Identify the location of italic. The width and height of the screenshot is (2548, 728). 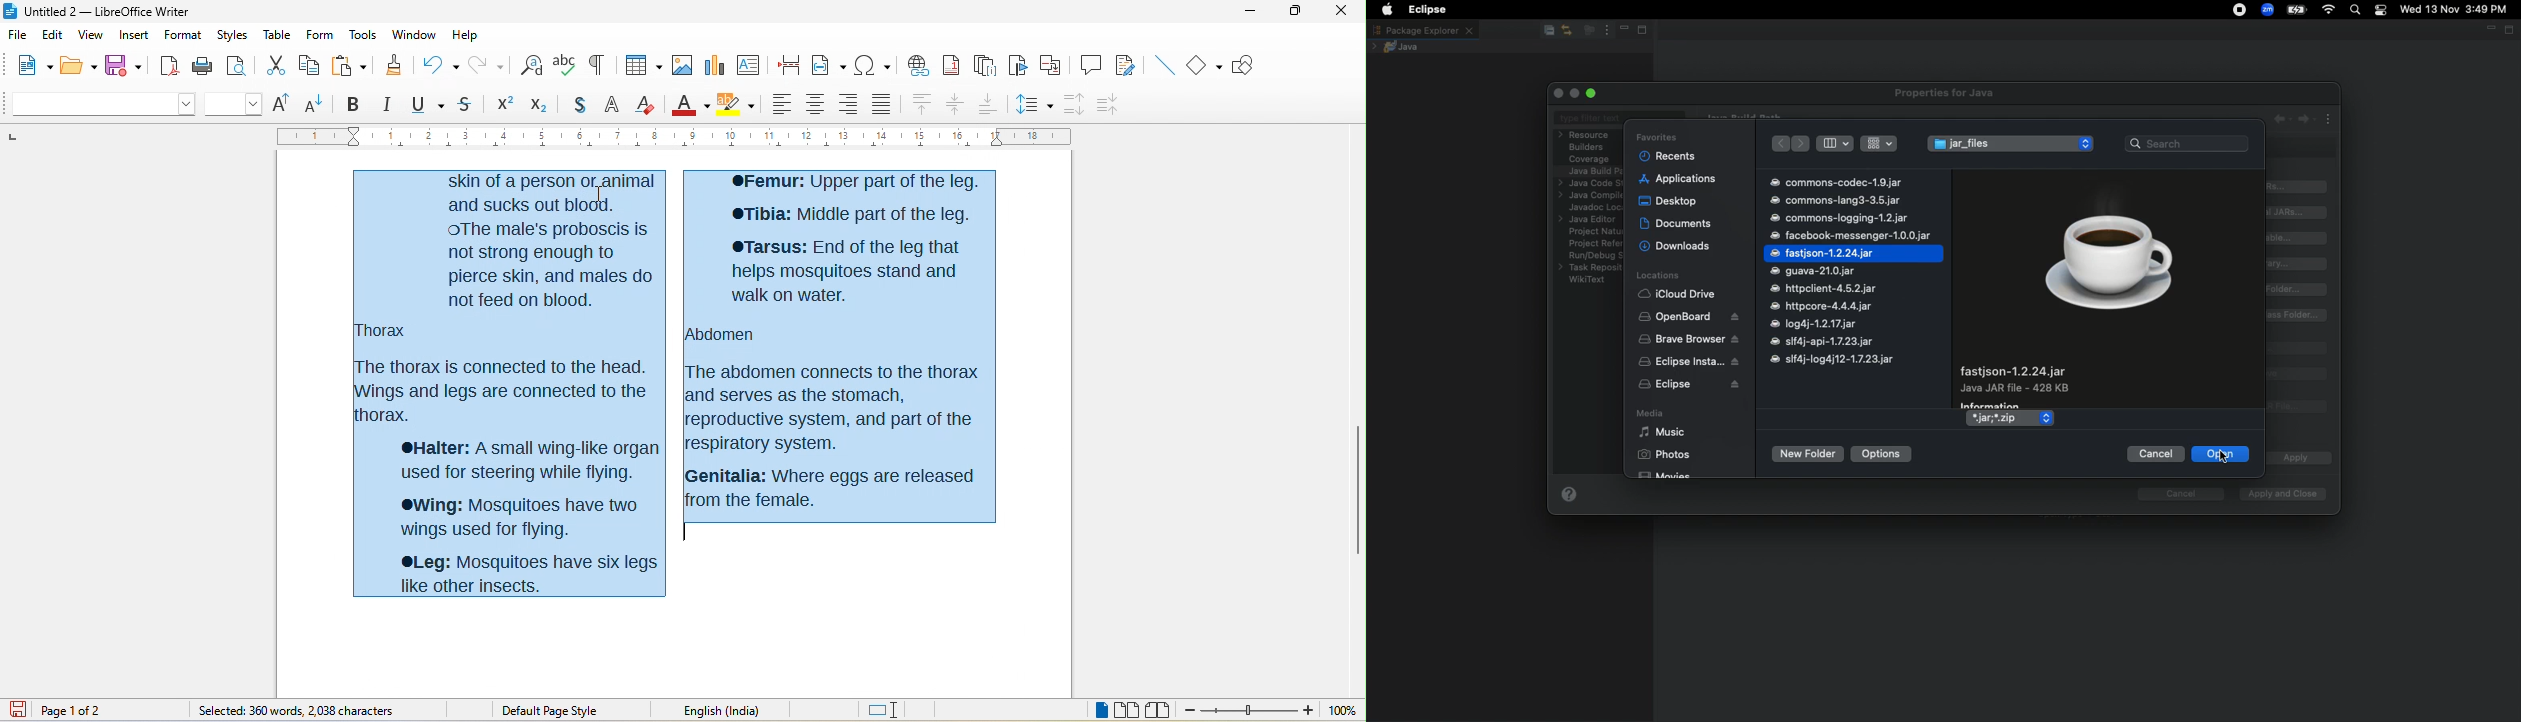
(385, 103).